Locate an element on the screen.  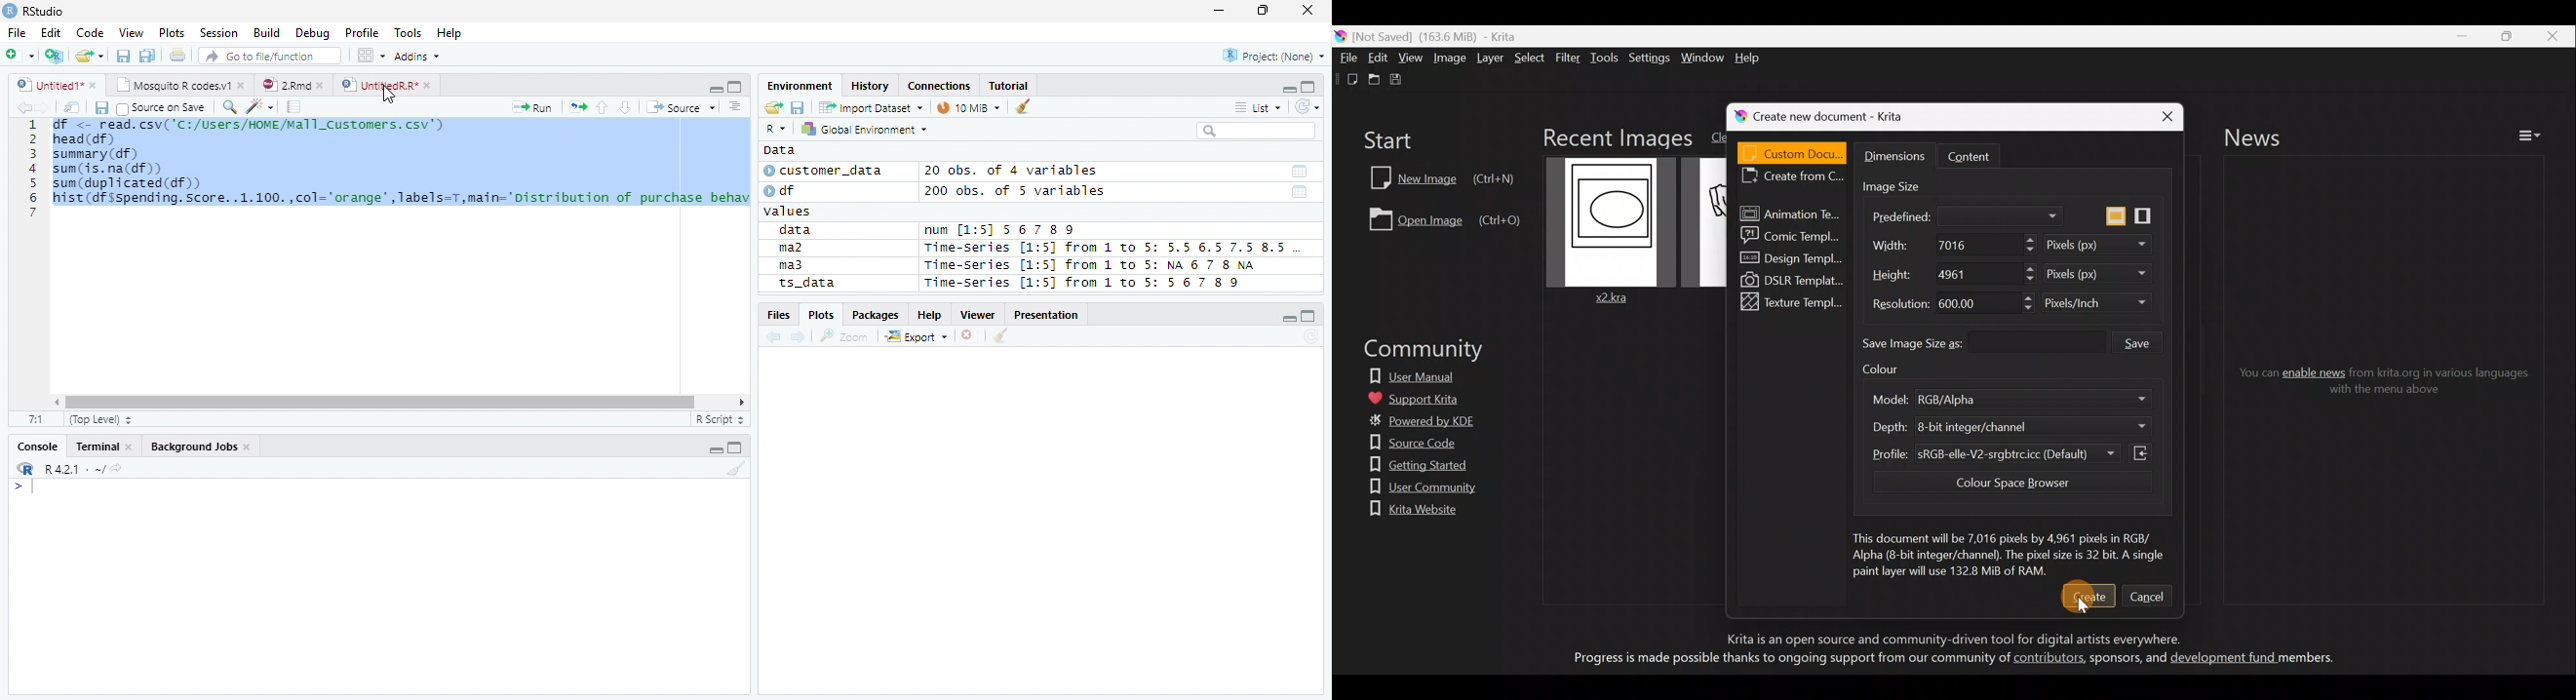
2.Rmd is located at coordinates (294, 86).